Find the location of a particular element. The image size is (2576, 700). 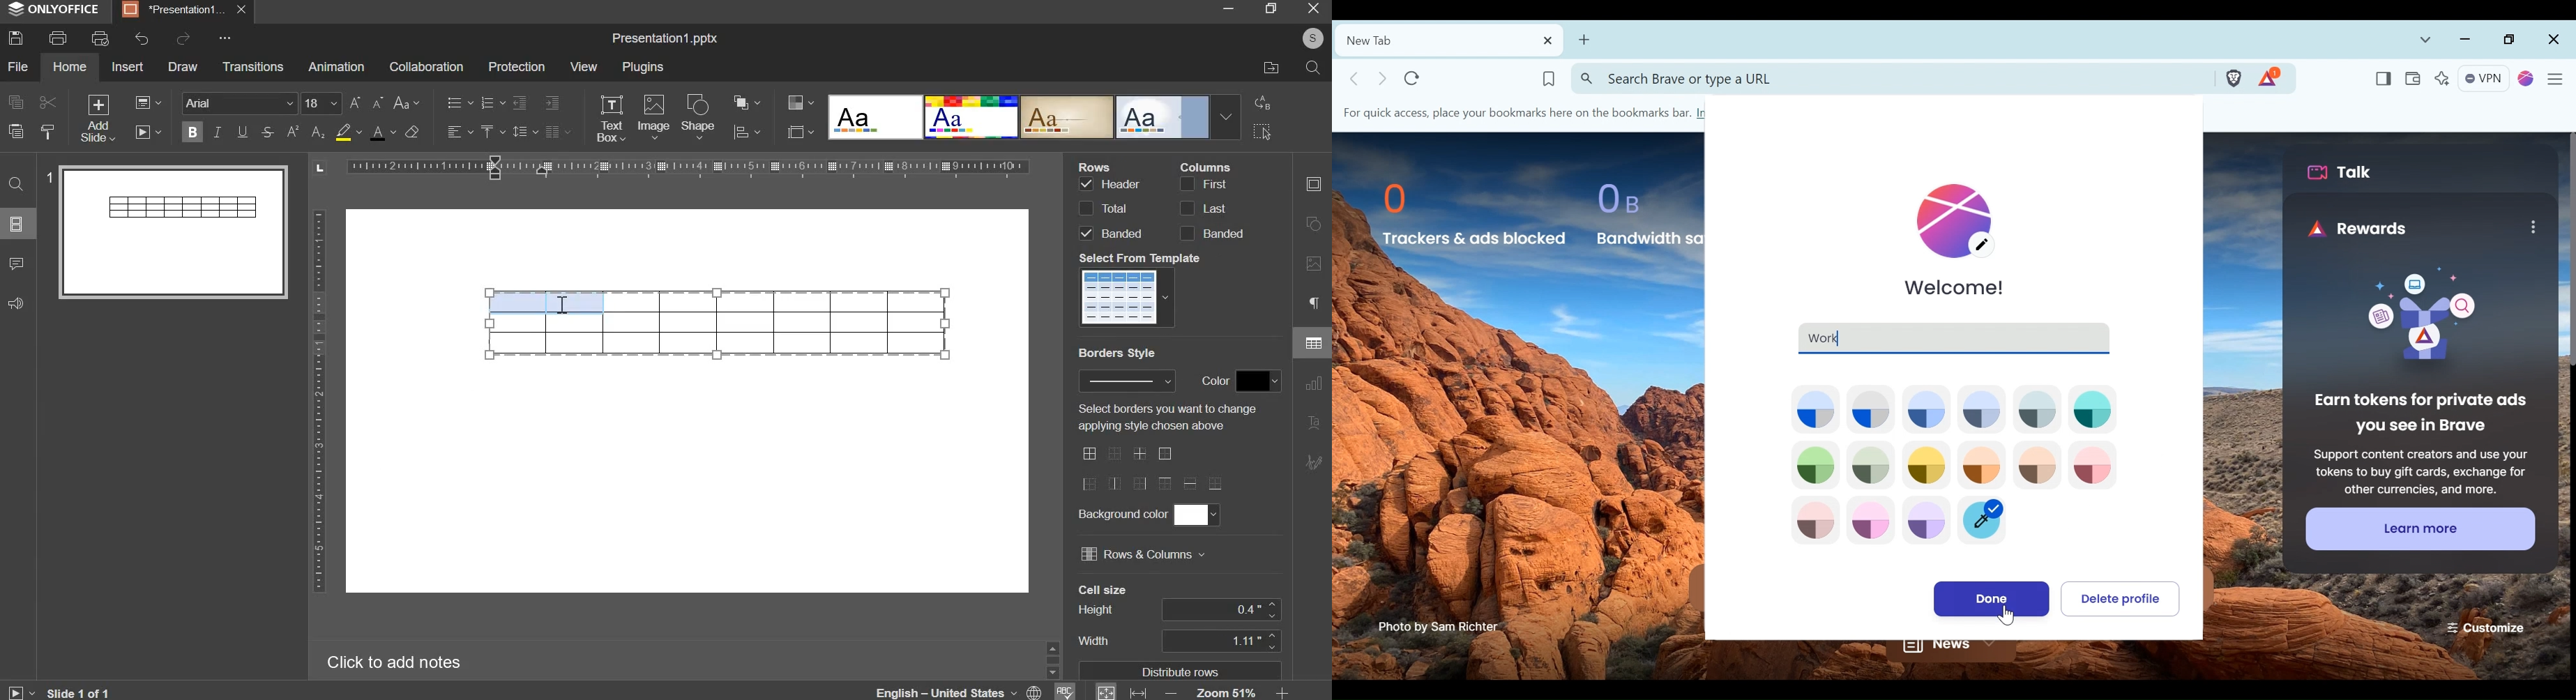

image is located at coordinates (2426, 307).